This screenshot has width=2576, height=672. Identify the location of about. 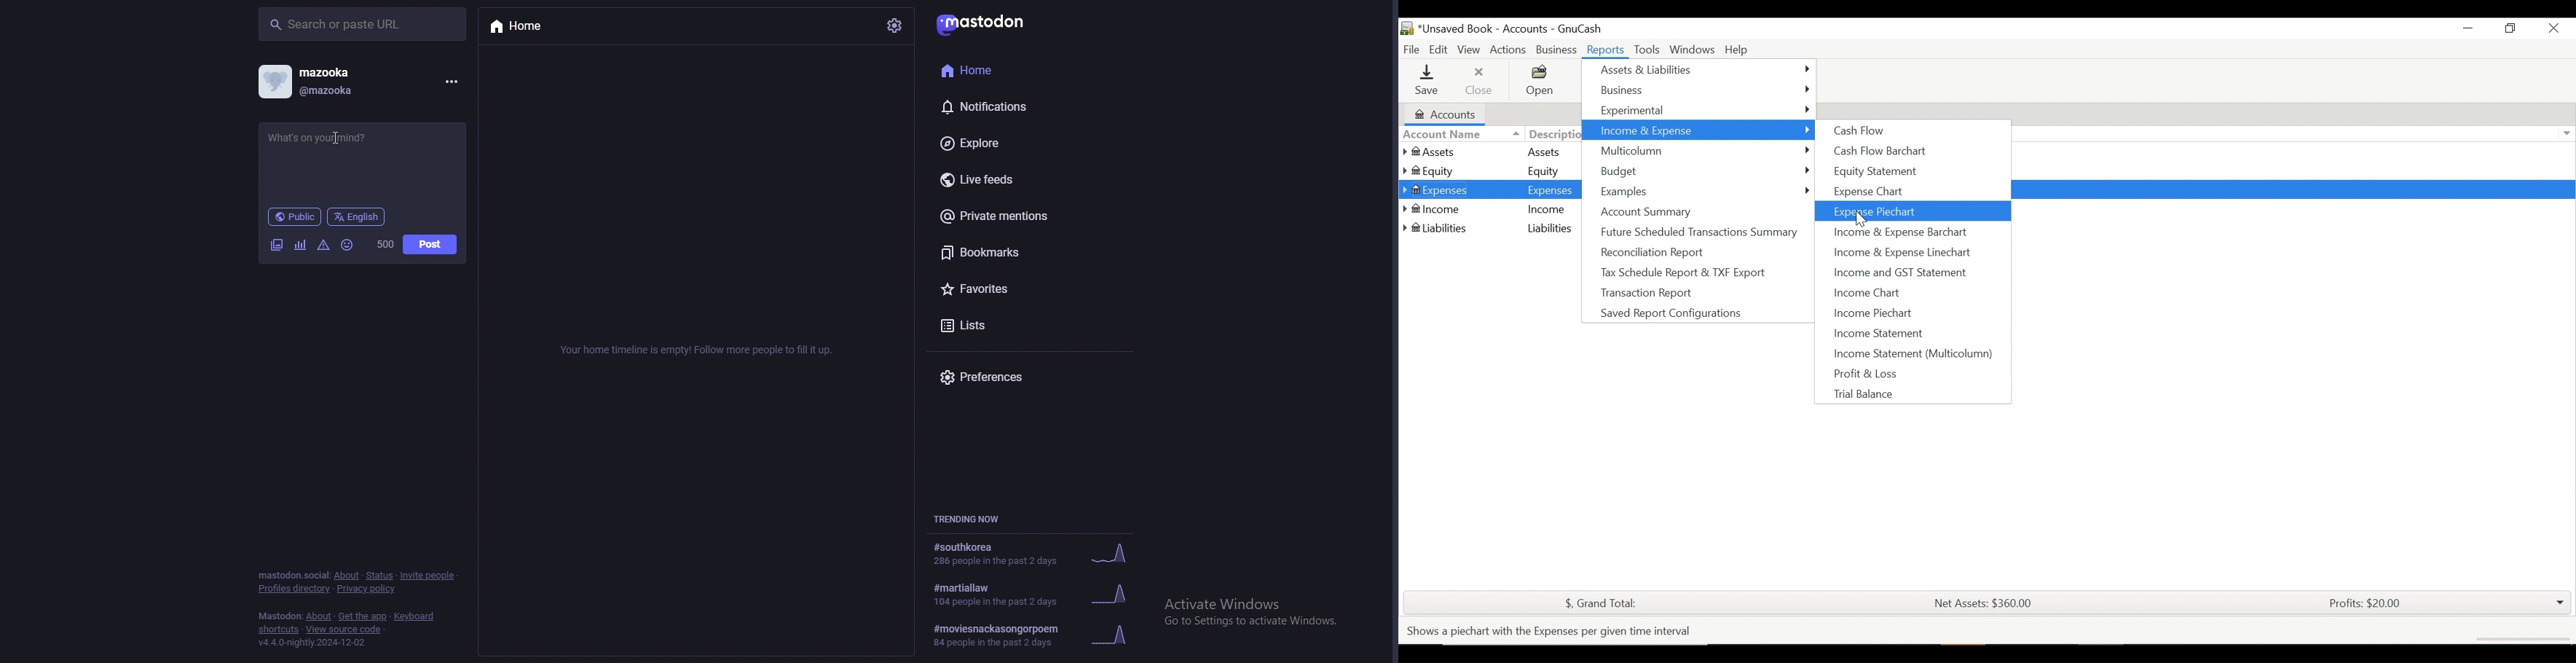
(318, 616).